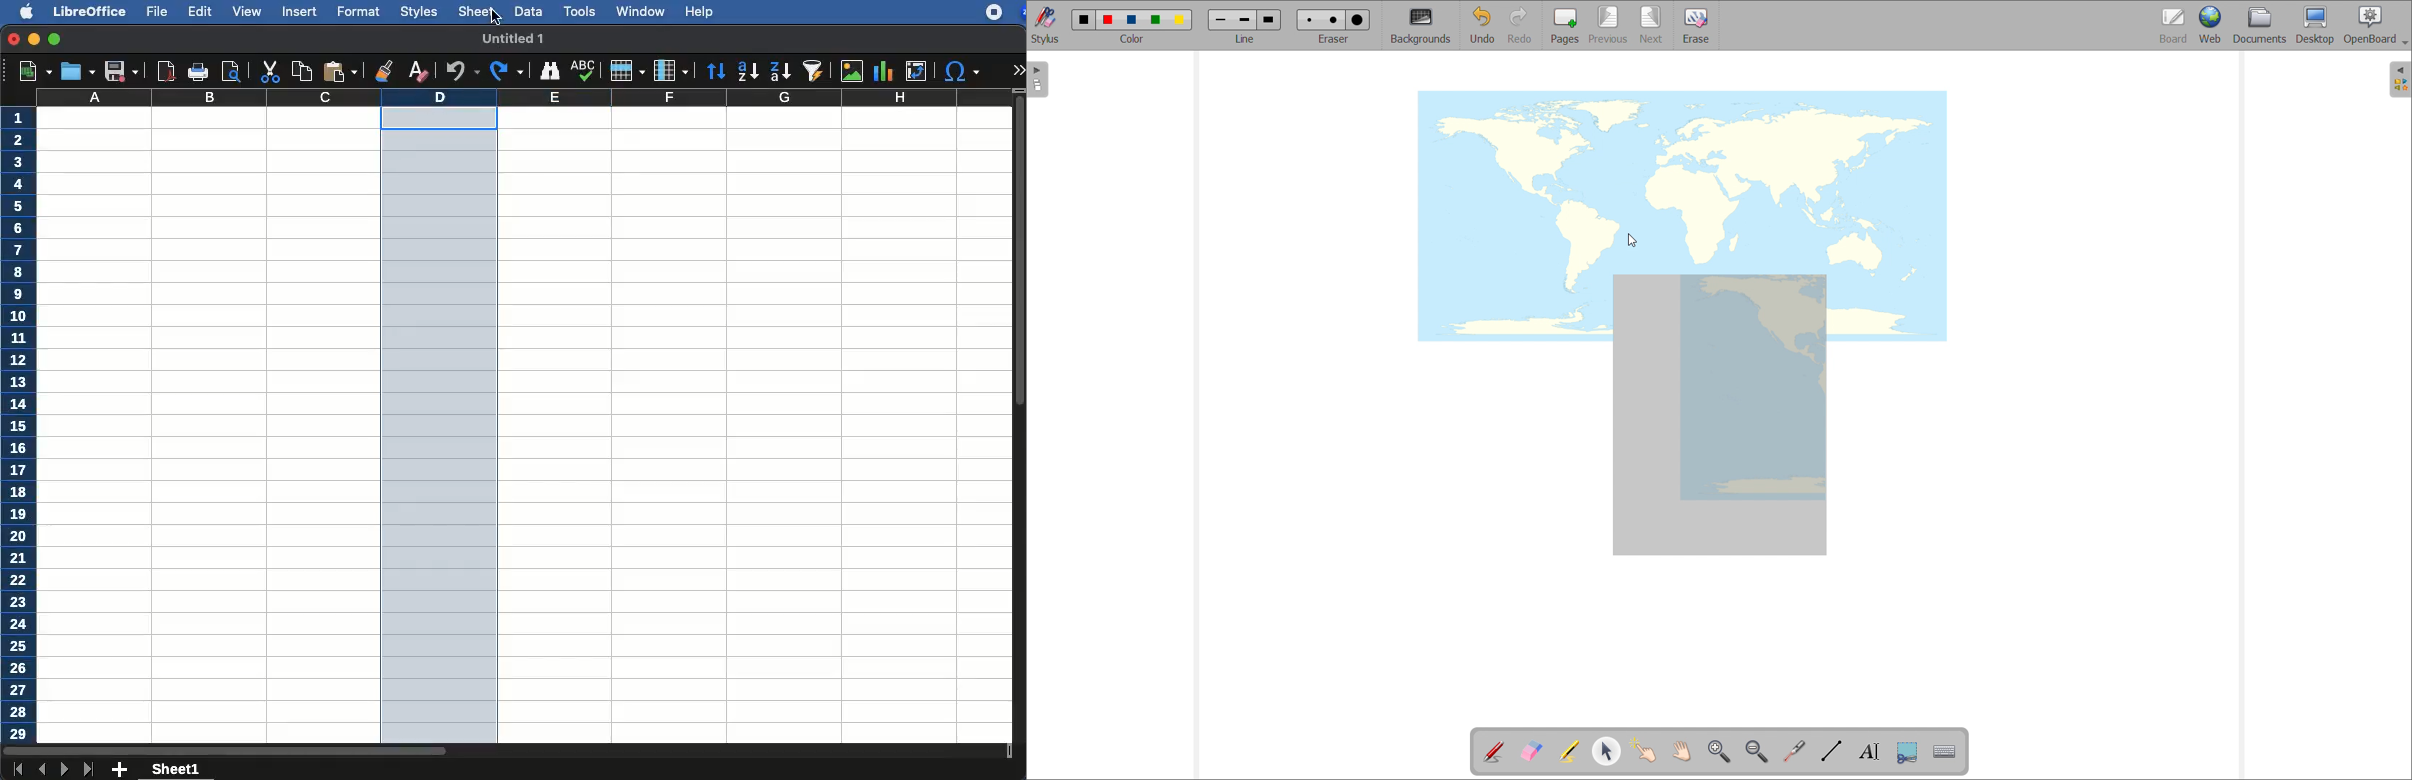  What do you see at coordinates (1652, 25) in the screenshot?
I see `next page` at bounding box center [1652, 25].